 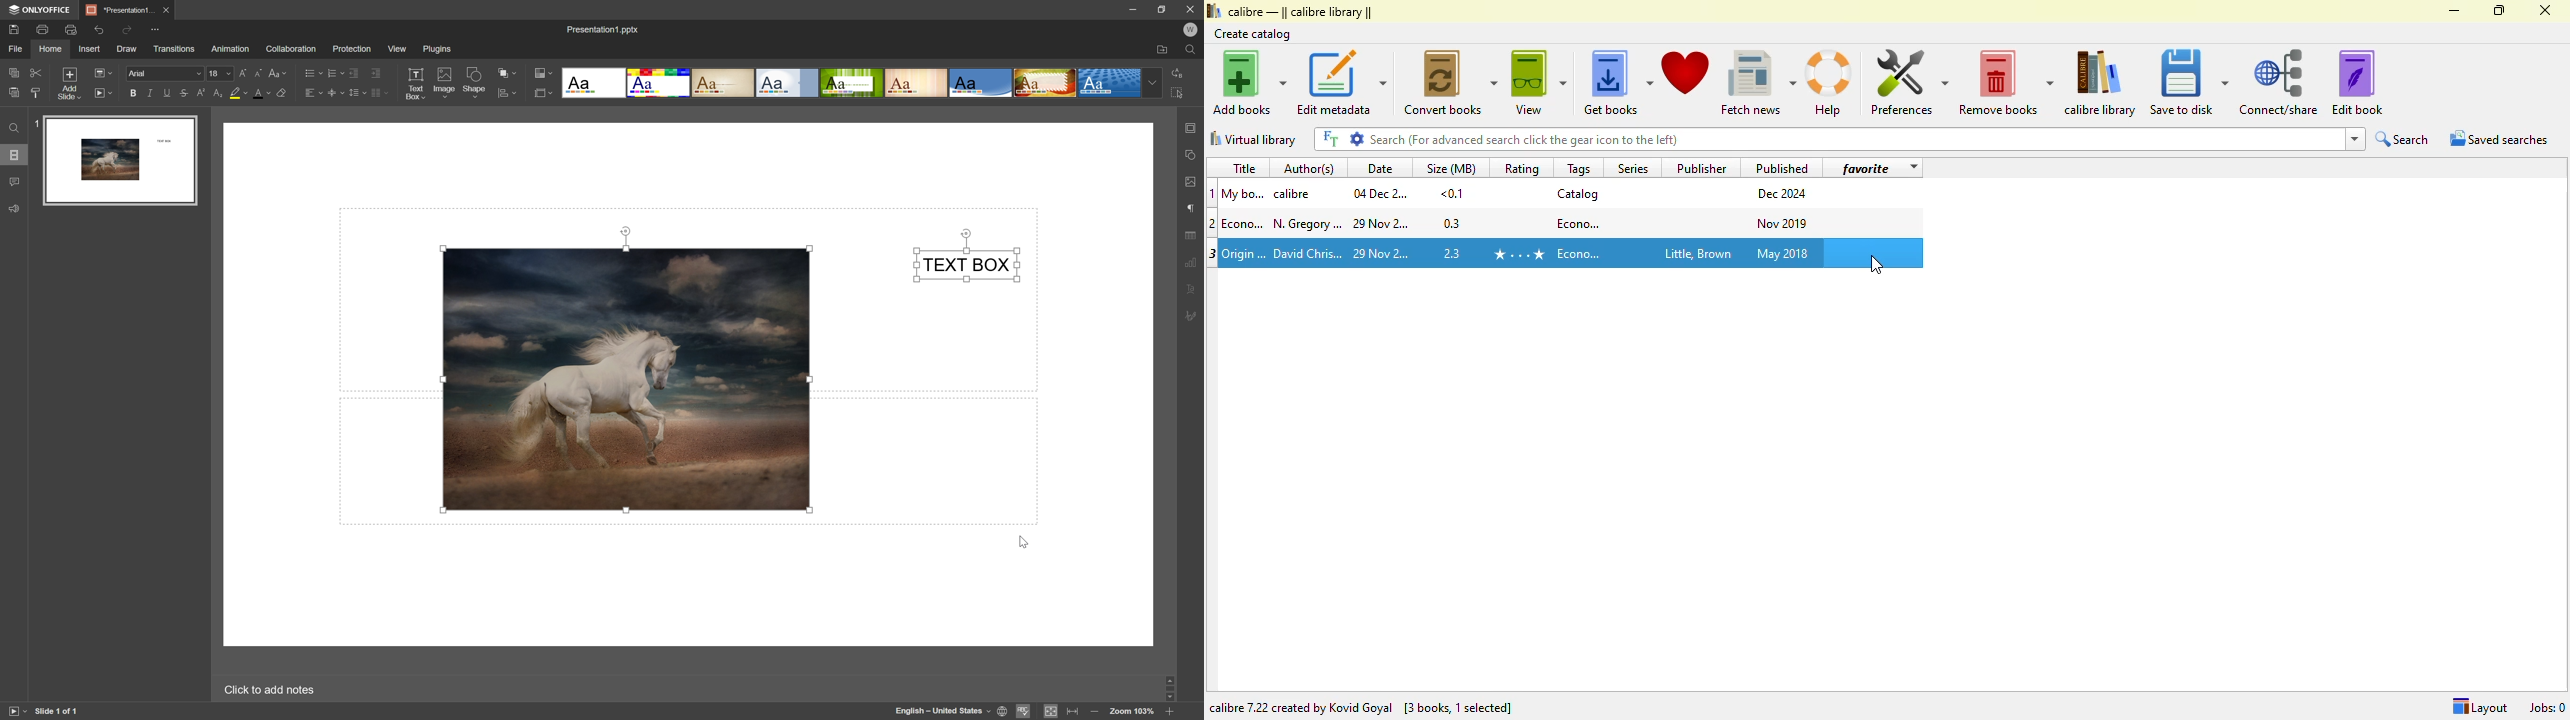 What do you see at coordinates (174, 48) in the screenshot?
I see `transitions` at bounding box center [174, 48].